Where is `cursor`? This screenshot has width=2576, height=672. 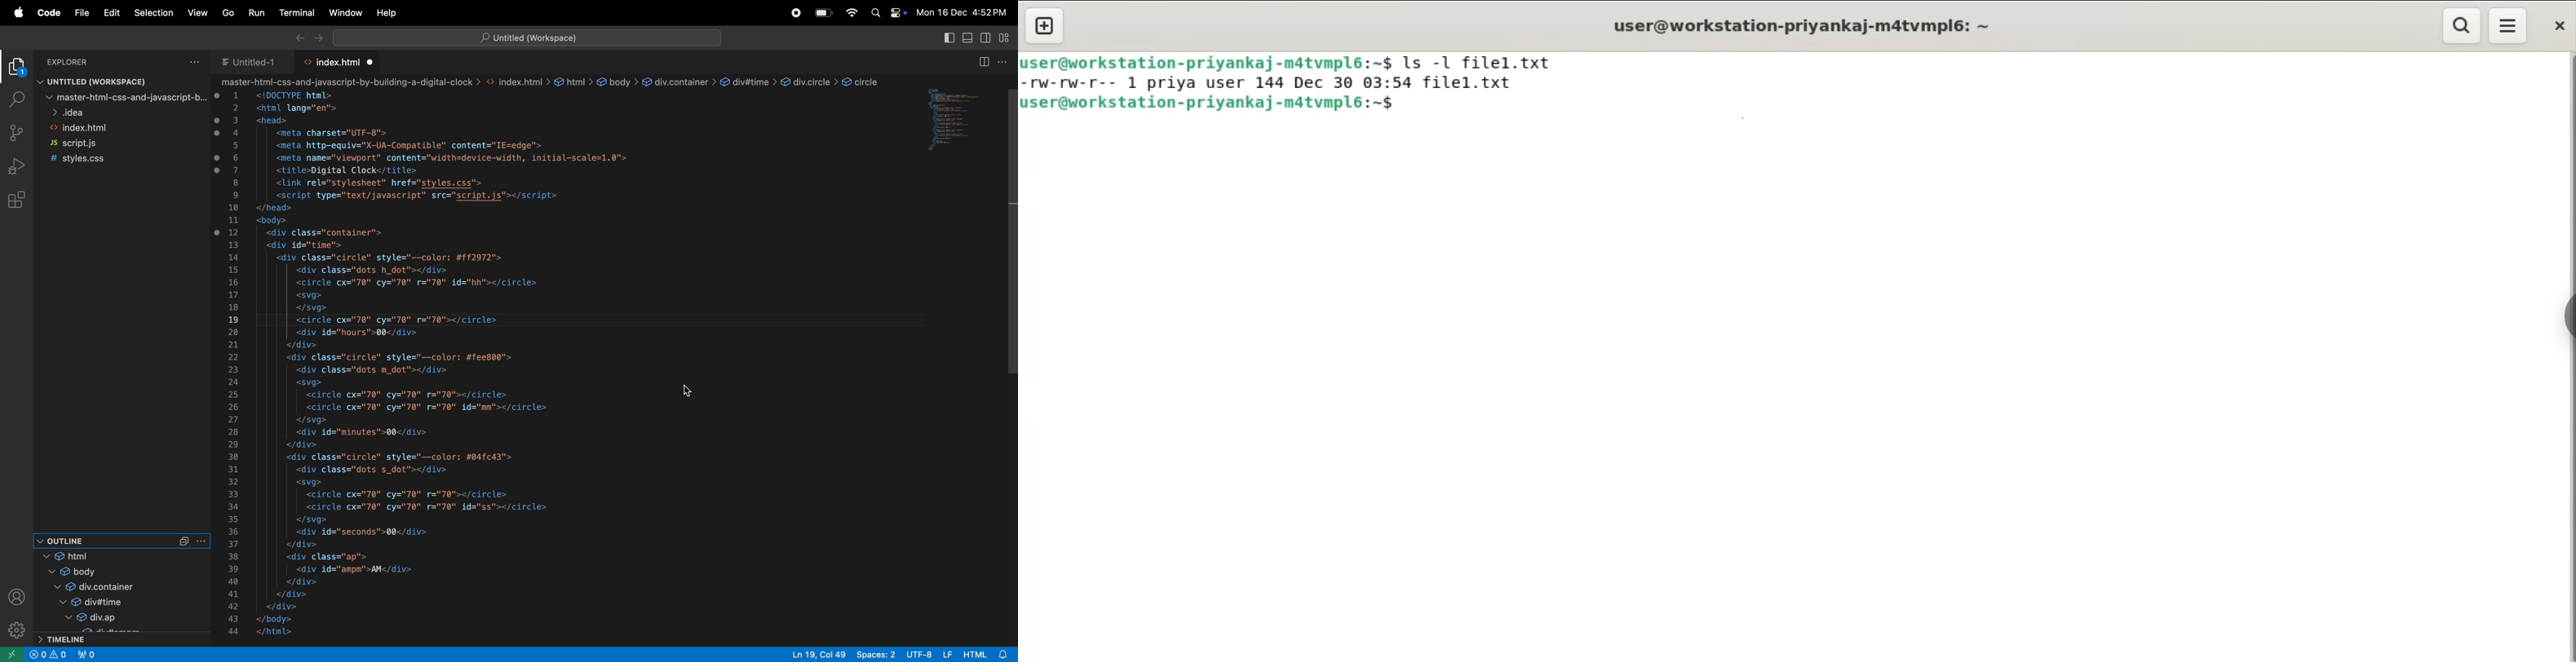 cursor is located at coordinates (697, 393).